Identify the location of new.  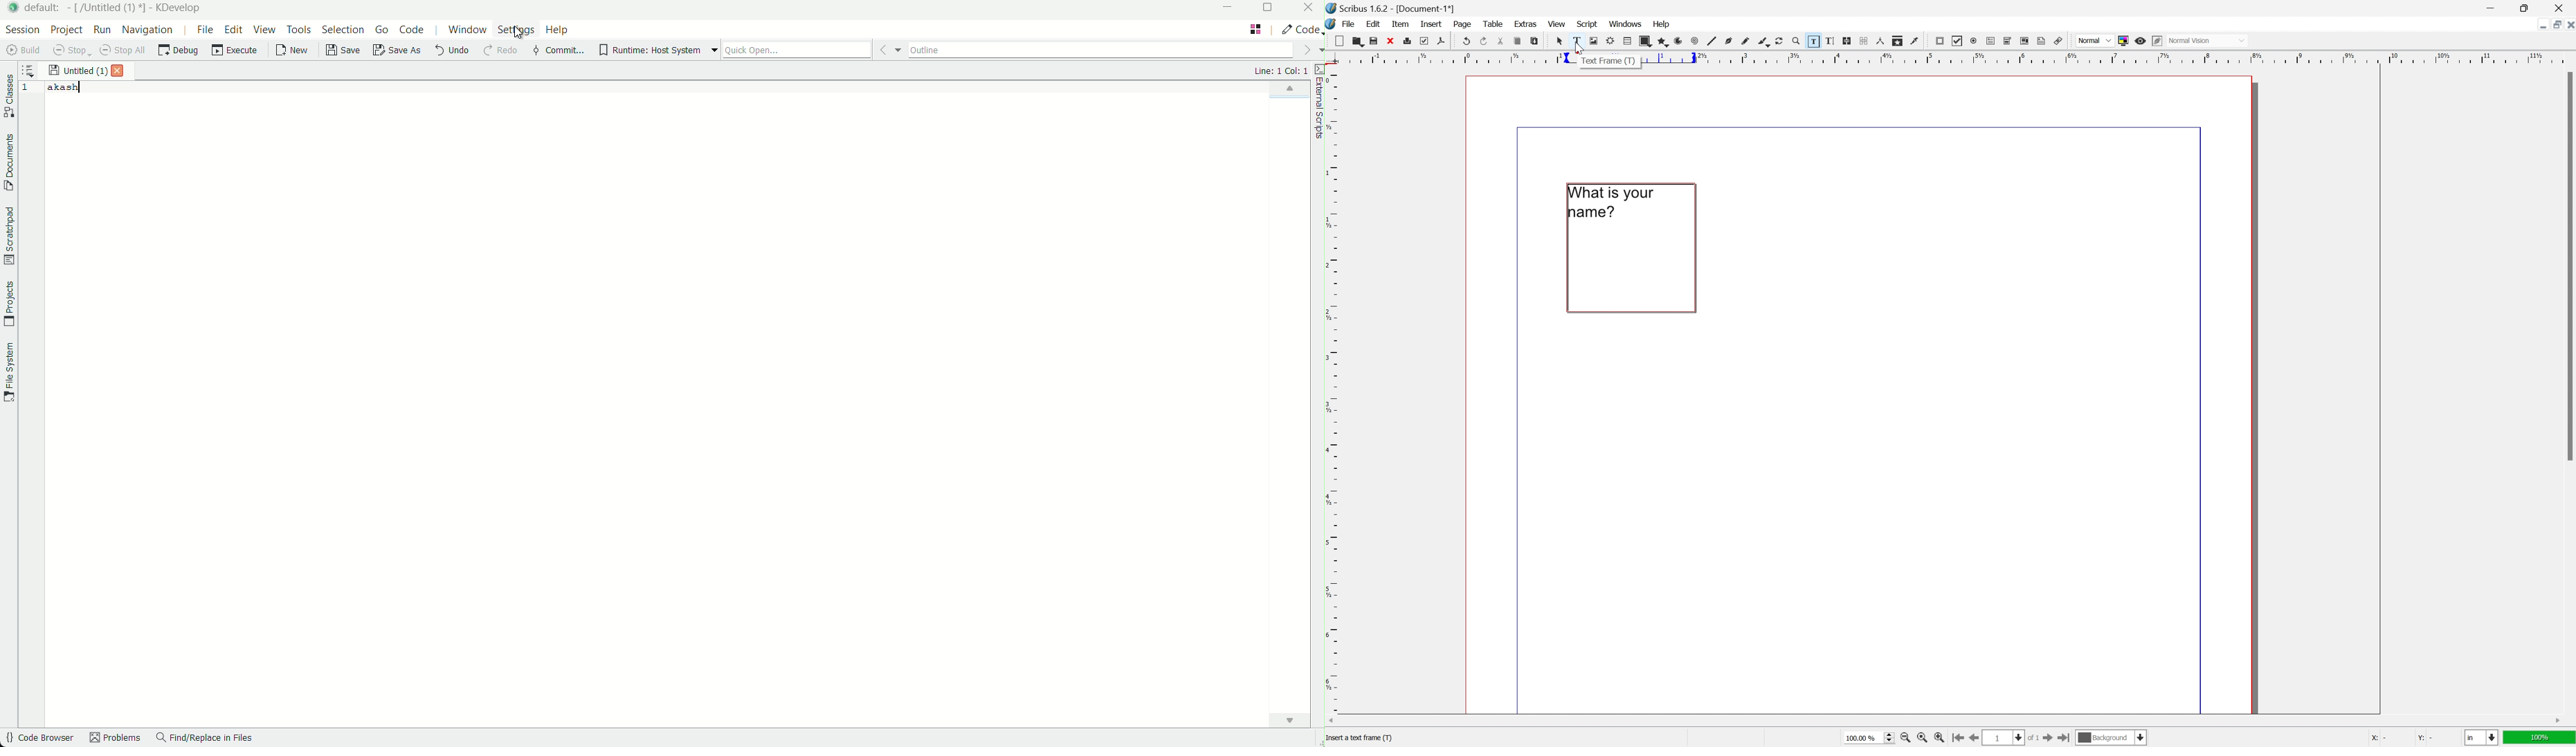
(1340, 40).